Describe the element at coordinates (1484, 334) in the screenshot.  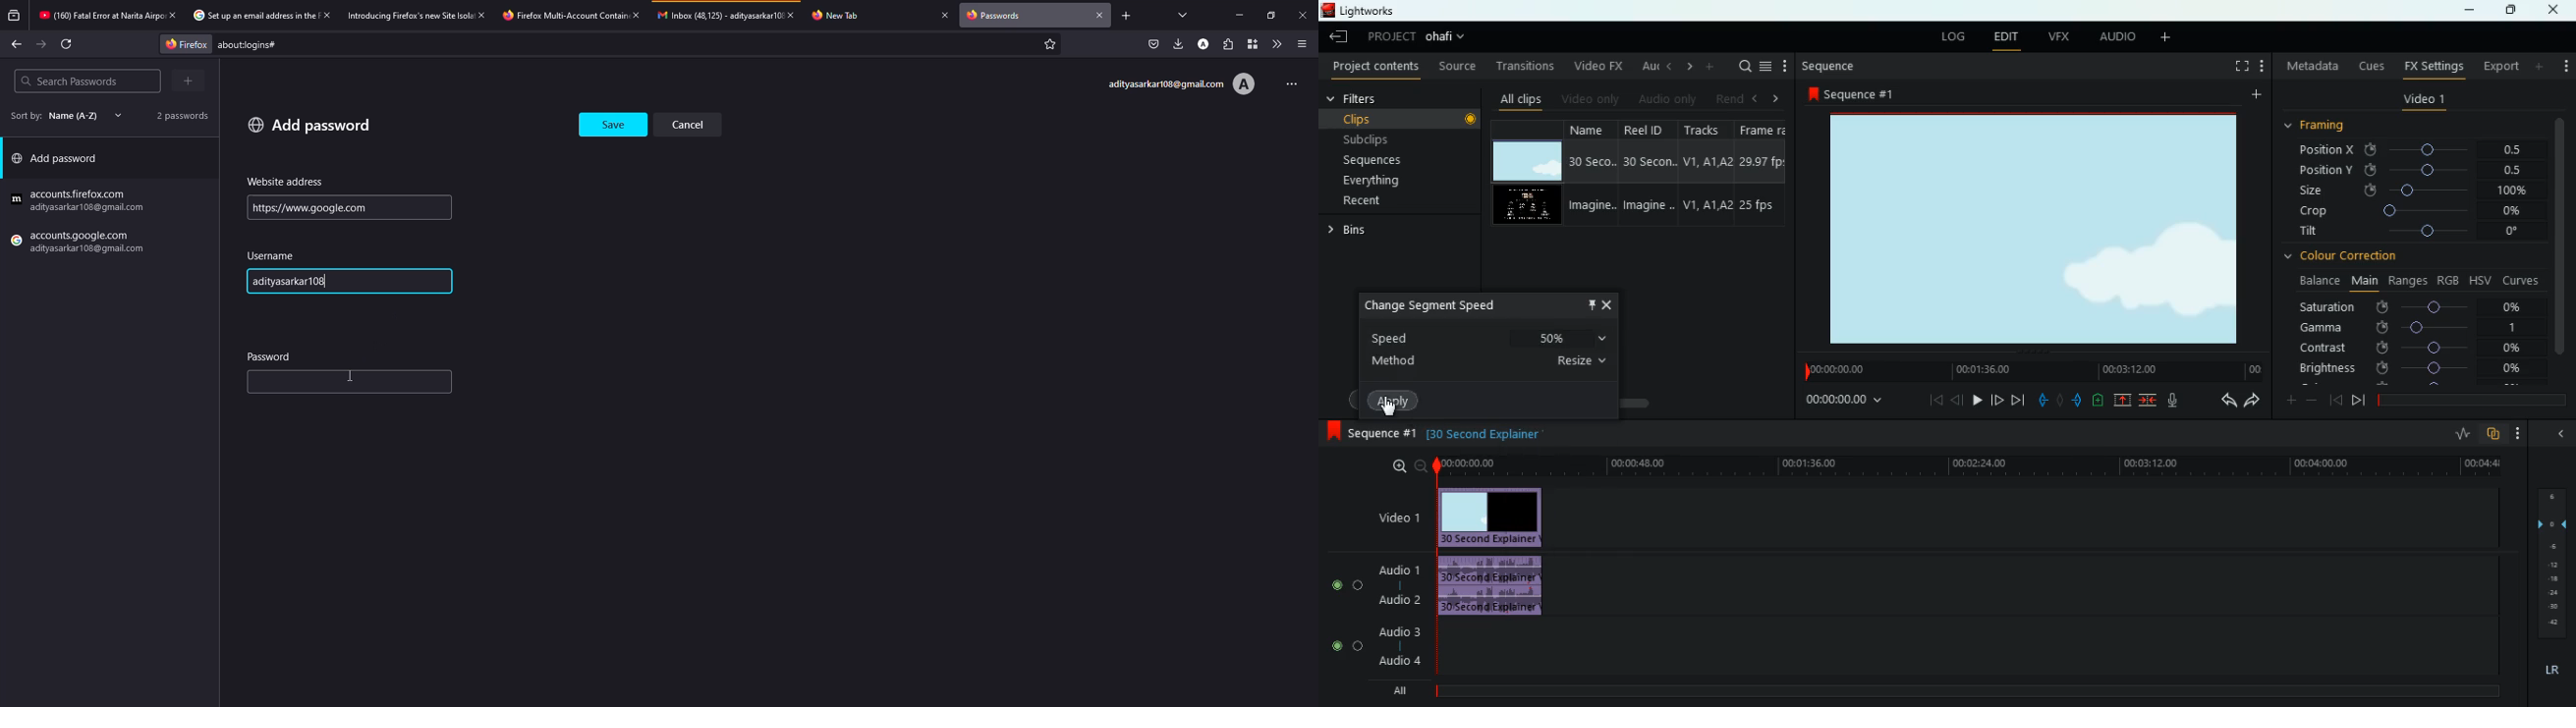
I see `speed` at that location.